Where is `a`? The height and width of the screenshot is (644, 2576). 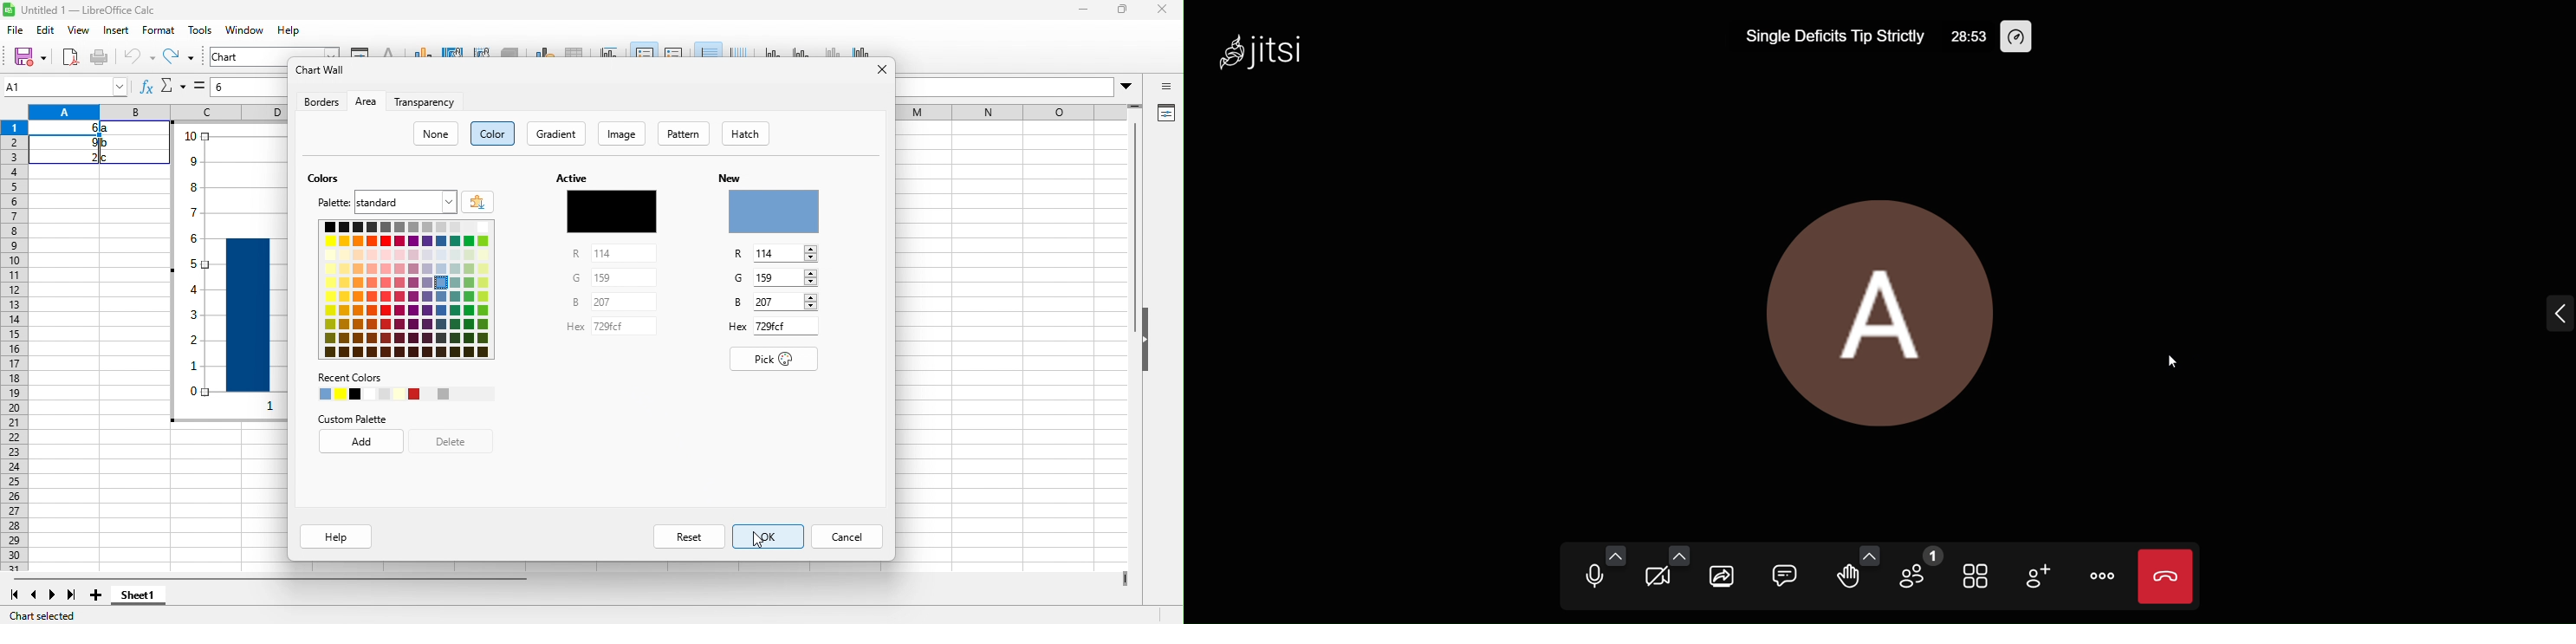 a is located at coordinates (107, 128).